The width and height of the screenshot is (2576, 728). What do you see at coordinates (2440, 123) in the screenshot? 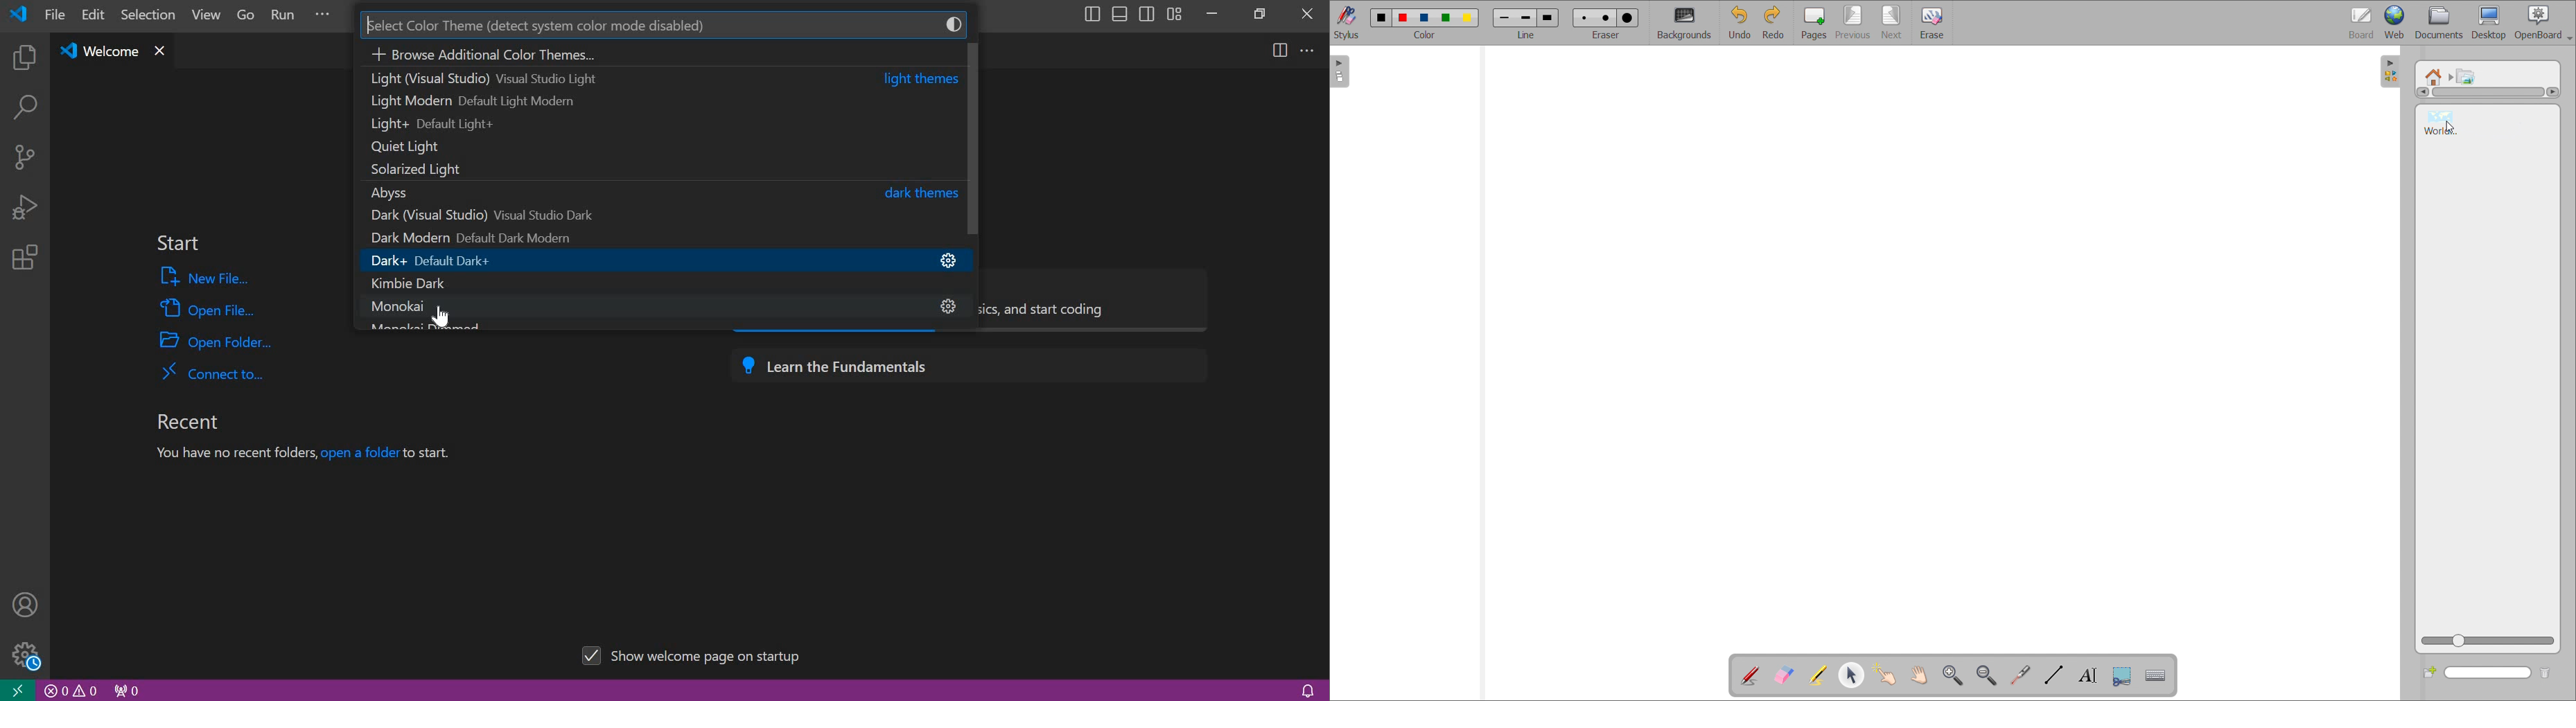
I see `world` at bounding box center [2440, 123].